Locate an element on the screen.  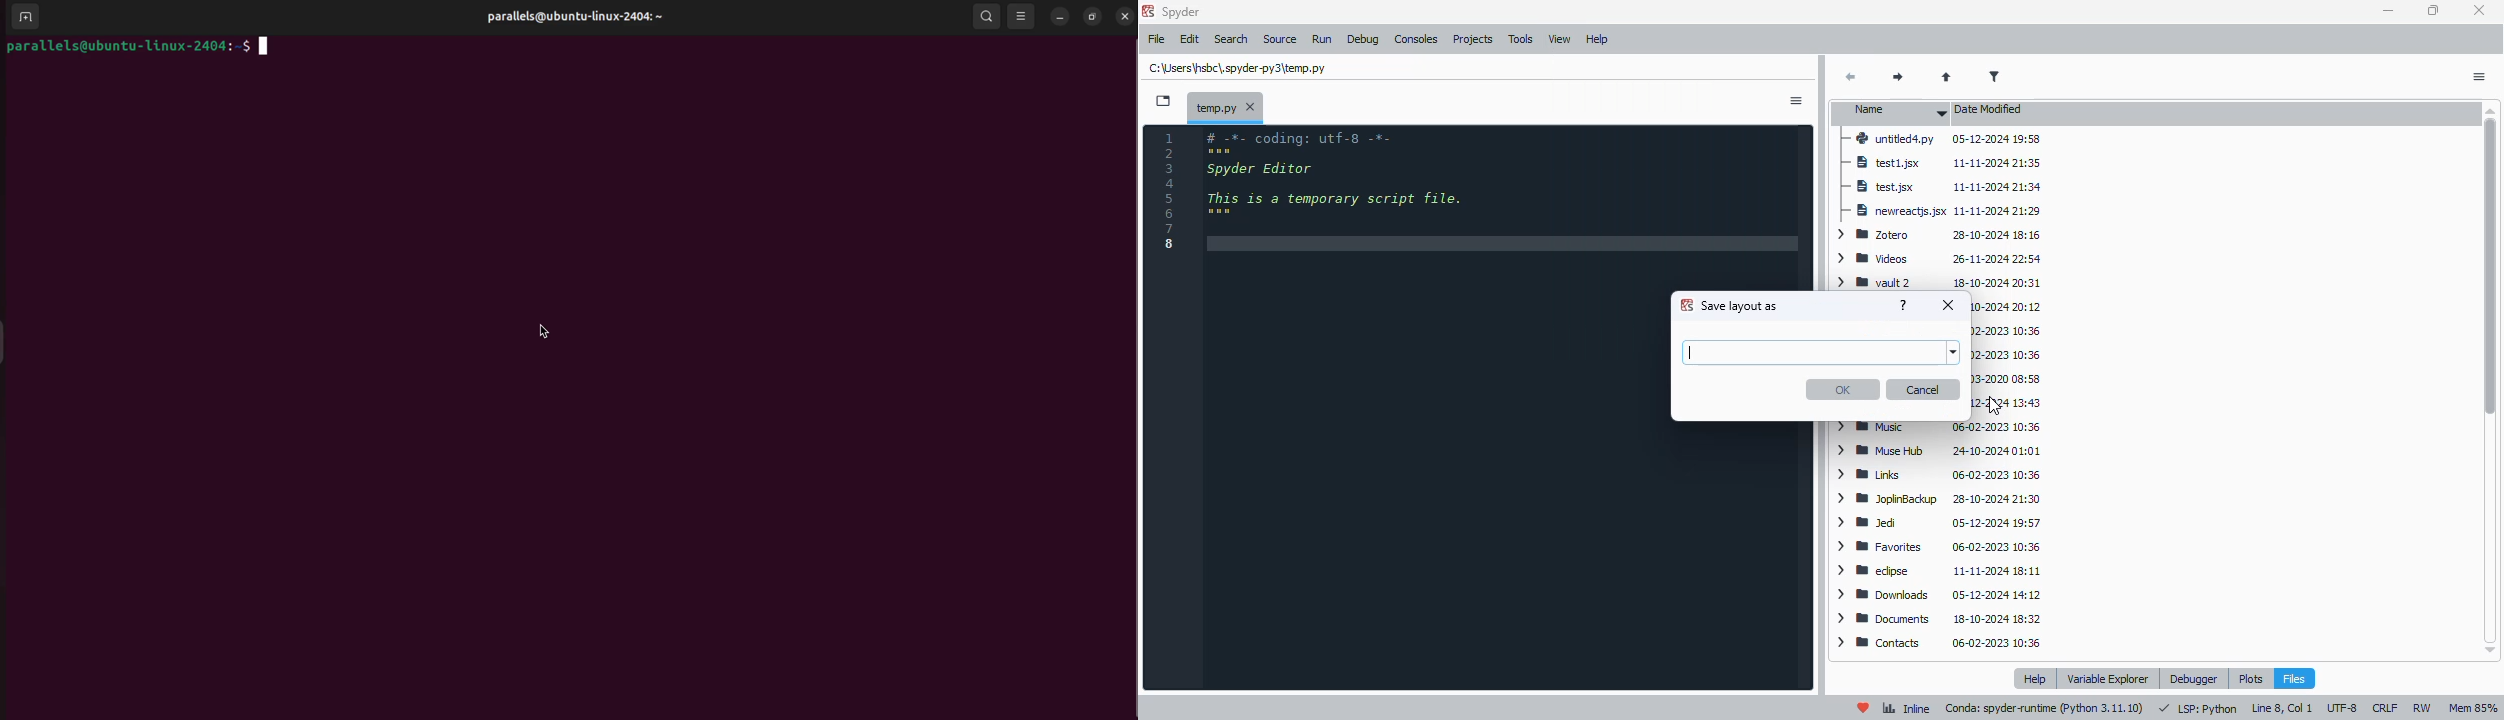
vertical scroll bar is located at coordinates (2491, 265).